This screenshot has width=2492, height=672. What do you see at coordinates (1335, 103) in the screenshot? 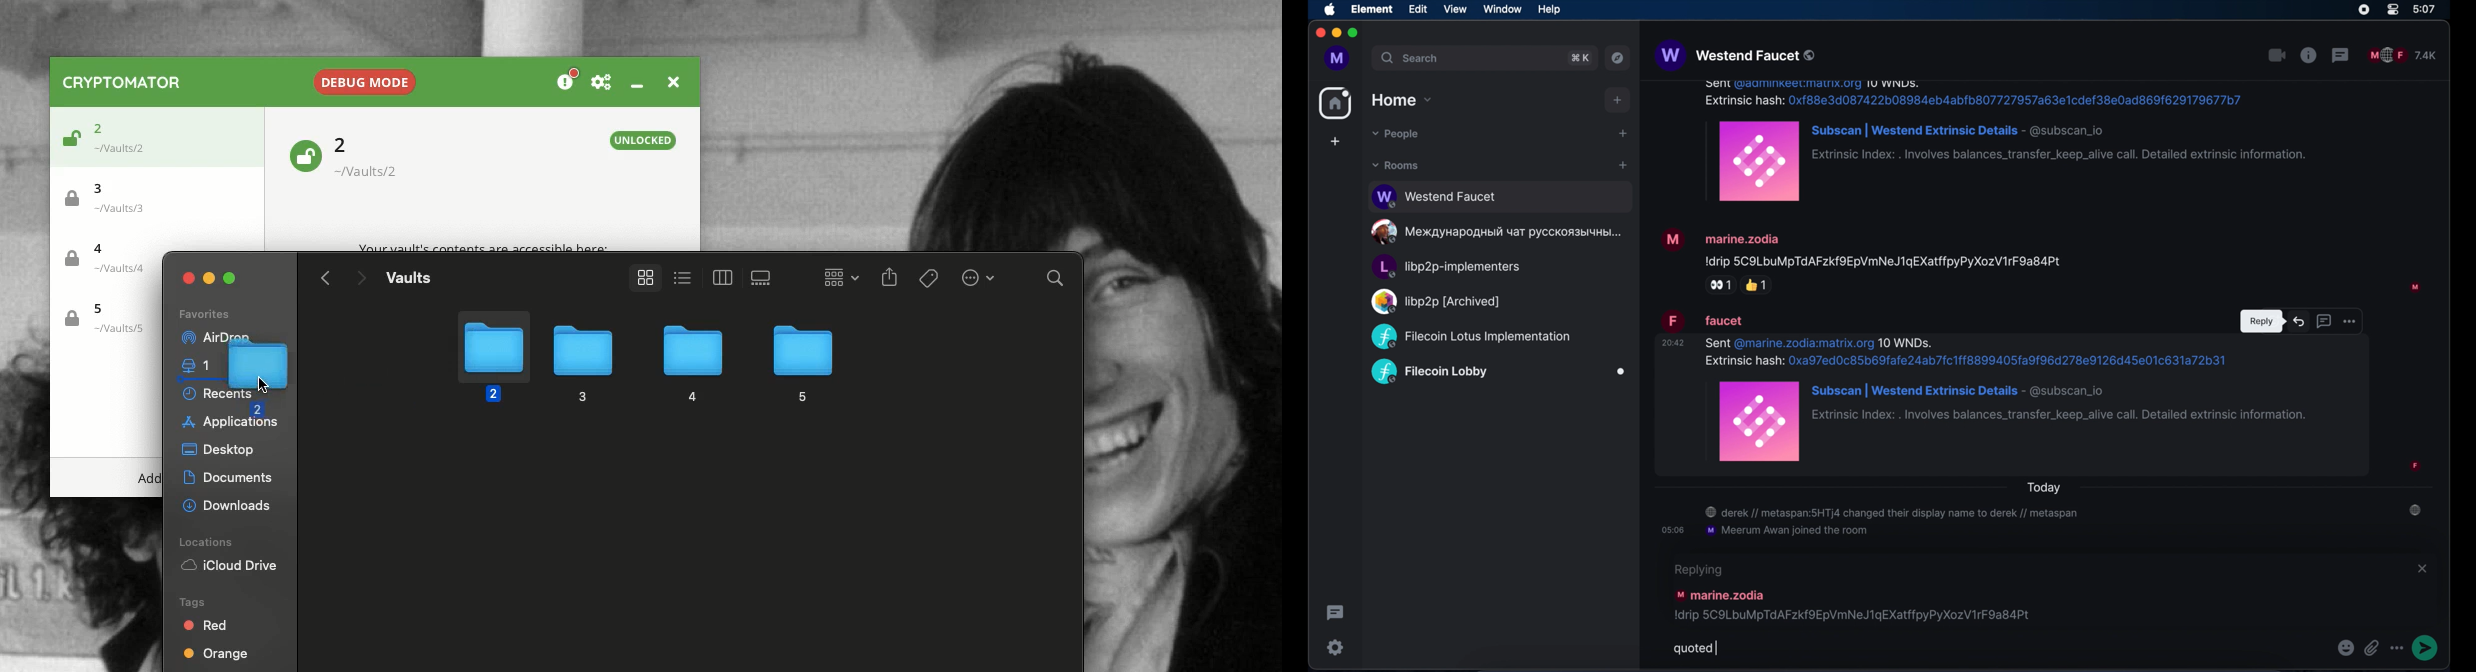
I see `home` at bounding box center [1335, 103].